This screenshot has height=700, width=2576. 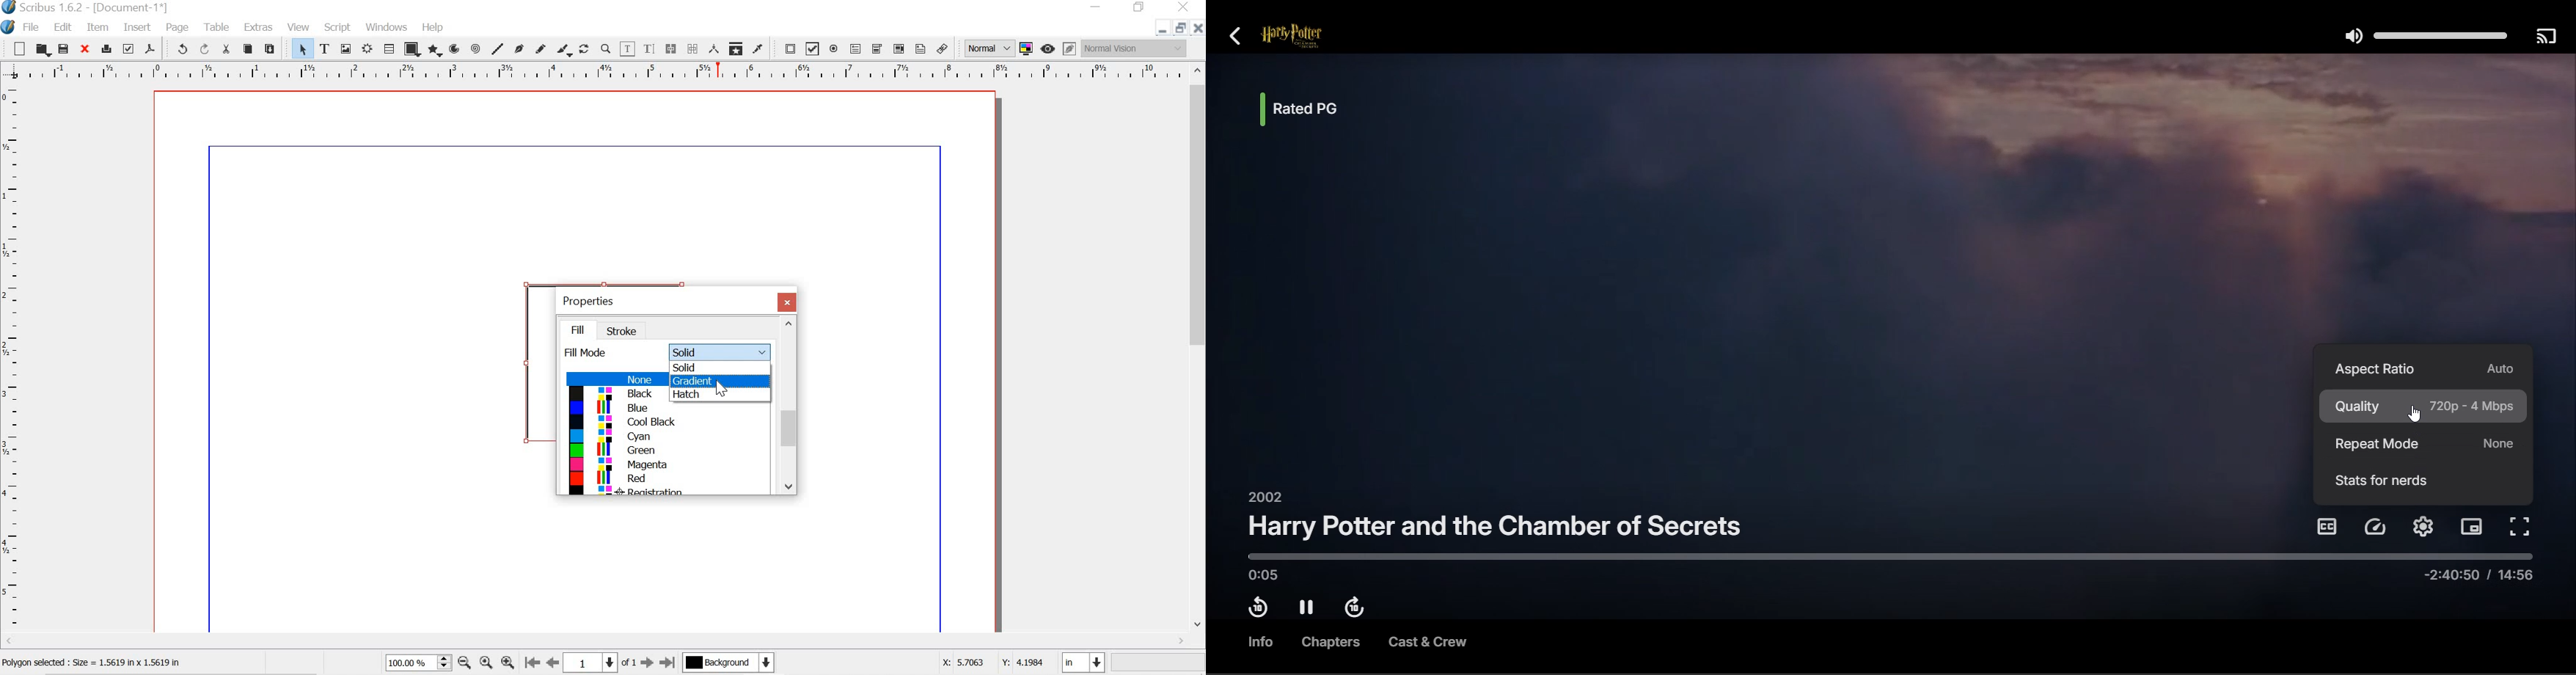 What do you see at coordinates (180, 28) in the screenshot?
I see `page` at bounding box center [180, 28].